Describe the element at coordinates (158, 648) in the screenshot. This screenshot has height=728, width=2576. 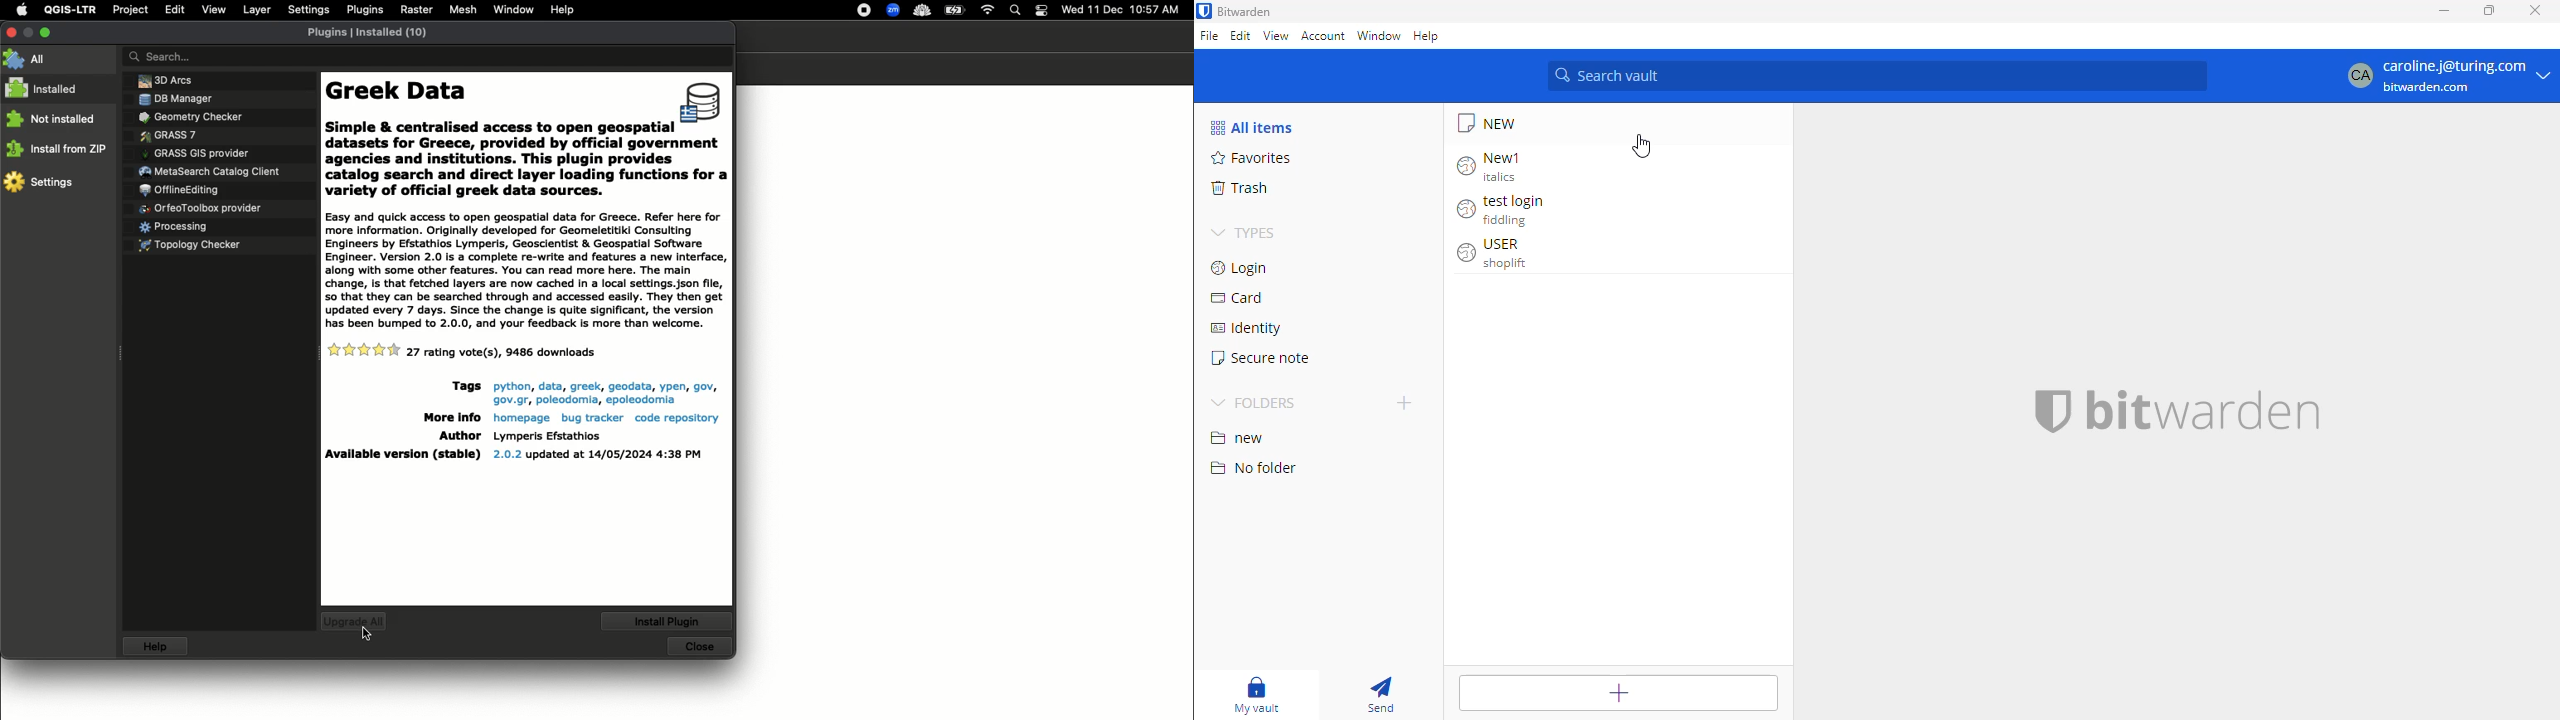
I see `Help` at that location.